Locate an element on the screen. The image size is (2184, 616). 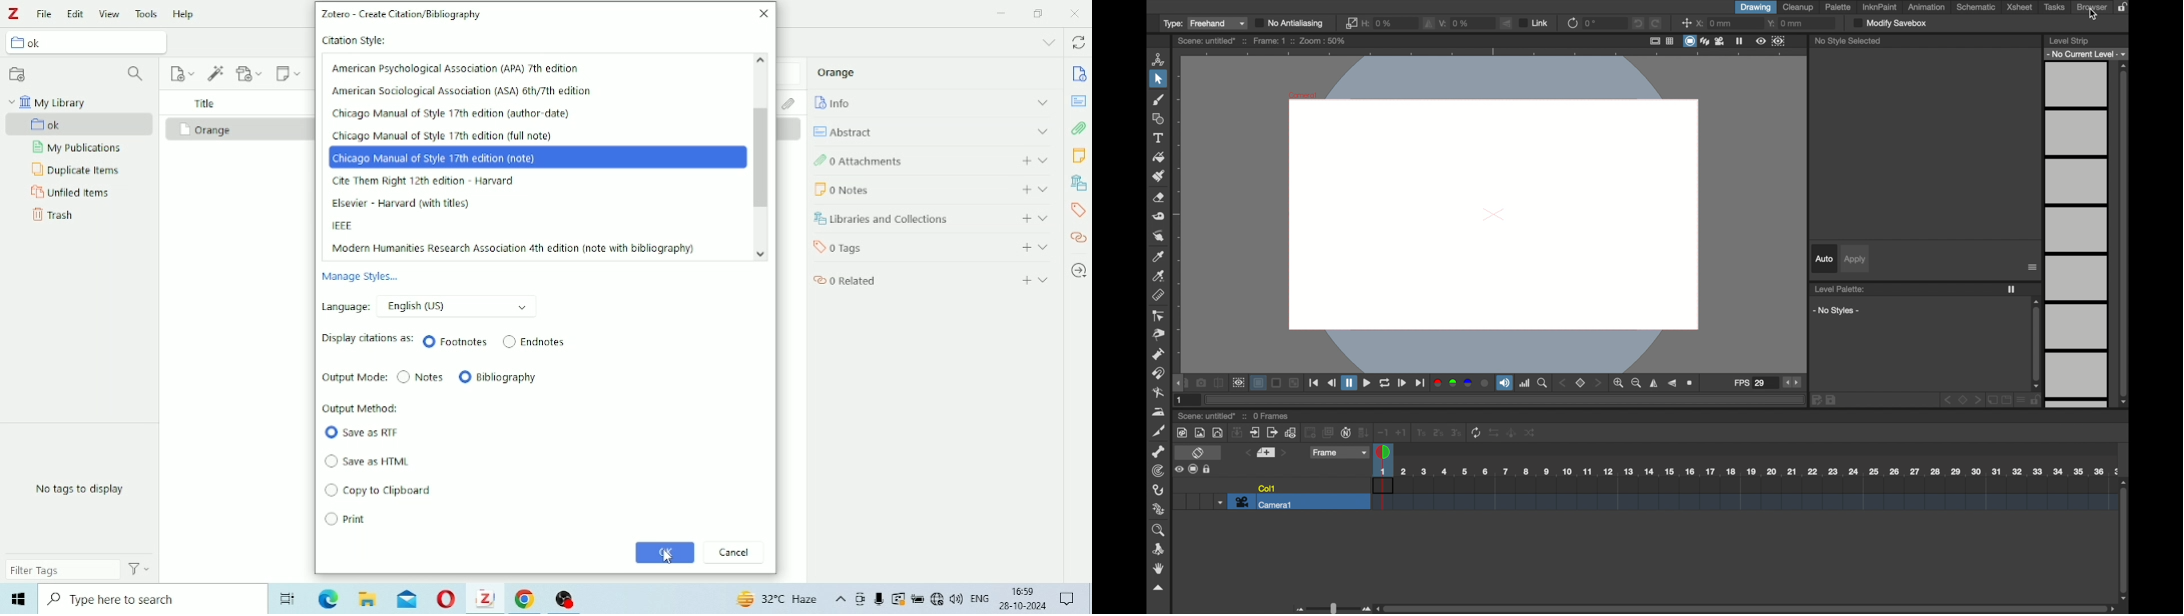
Close is located at coordinates (1074, 13).